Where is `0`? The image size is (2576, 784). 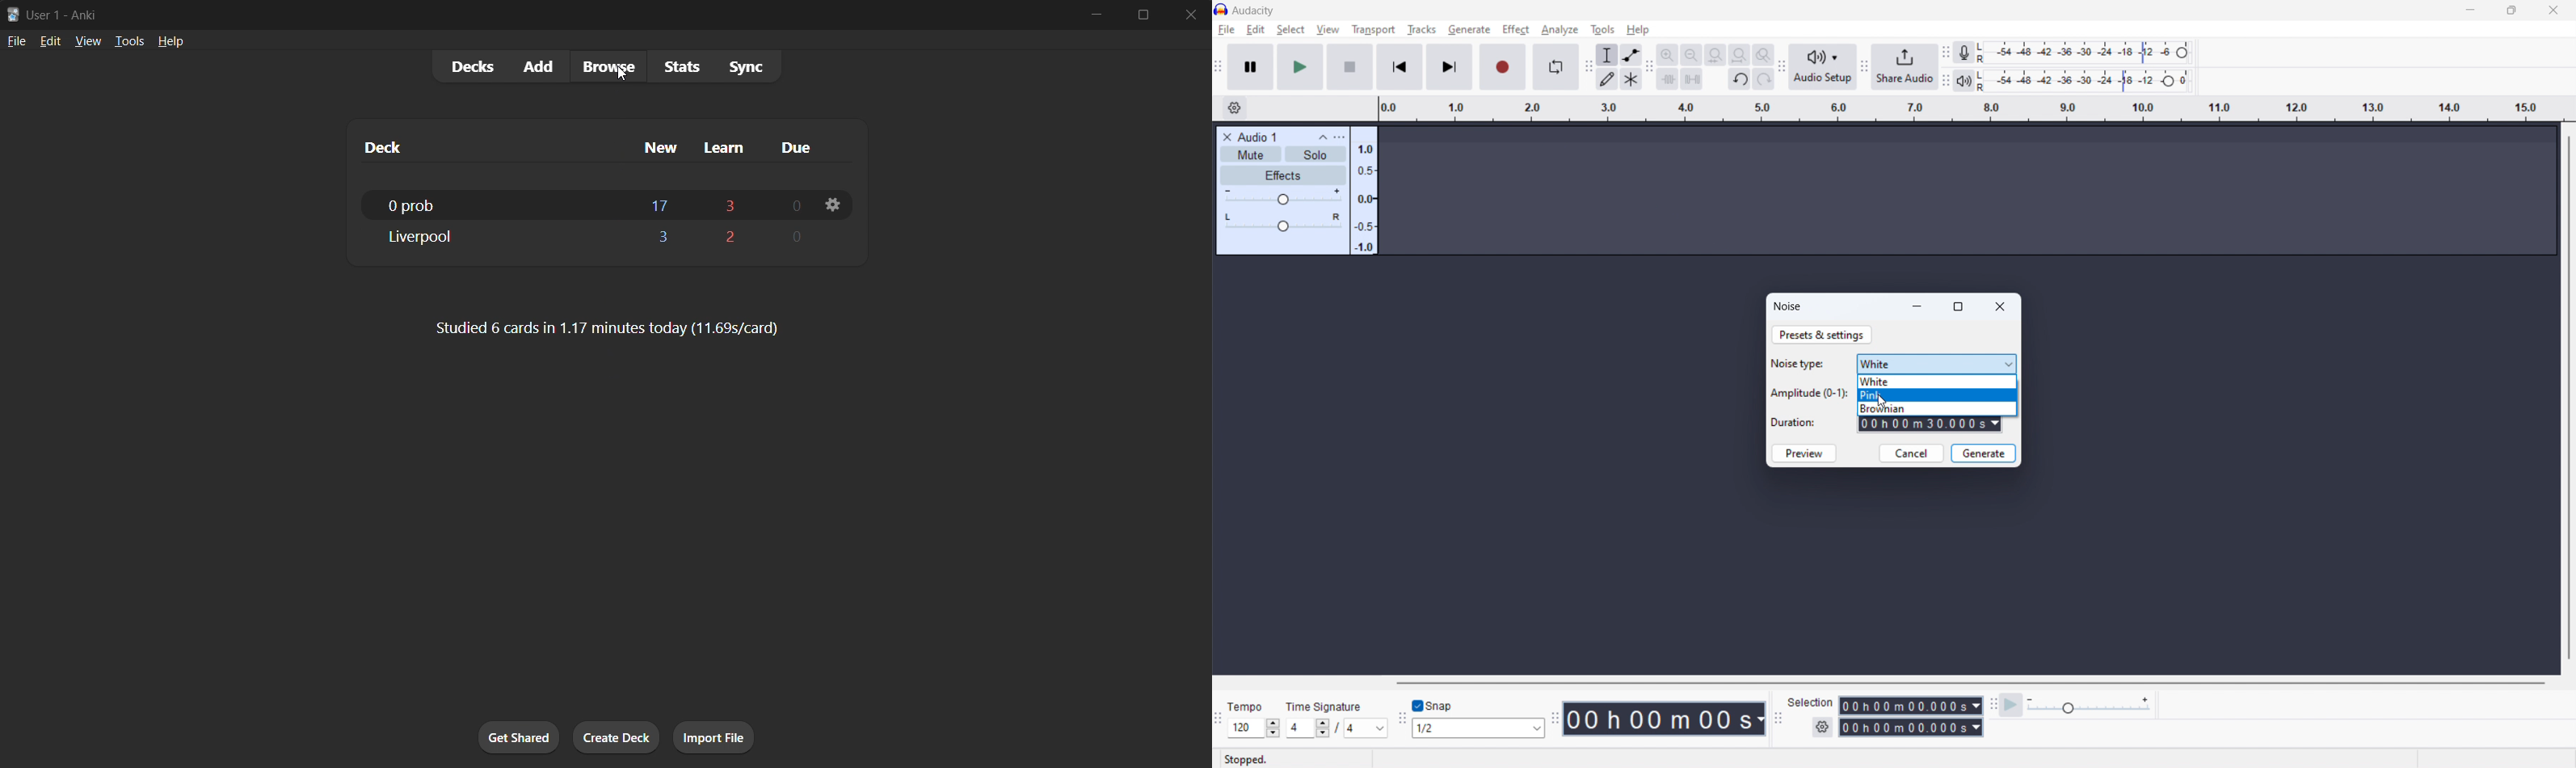
0 is located at coordinates (793, 205).